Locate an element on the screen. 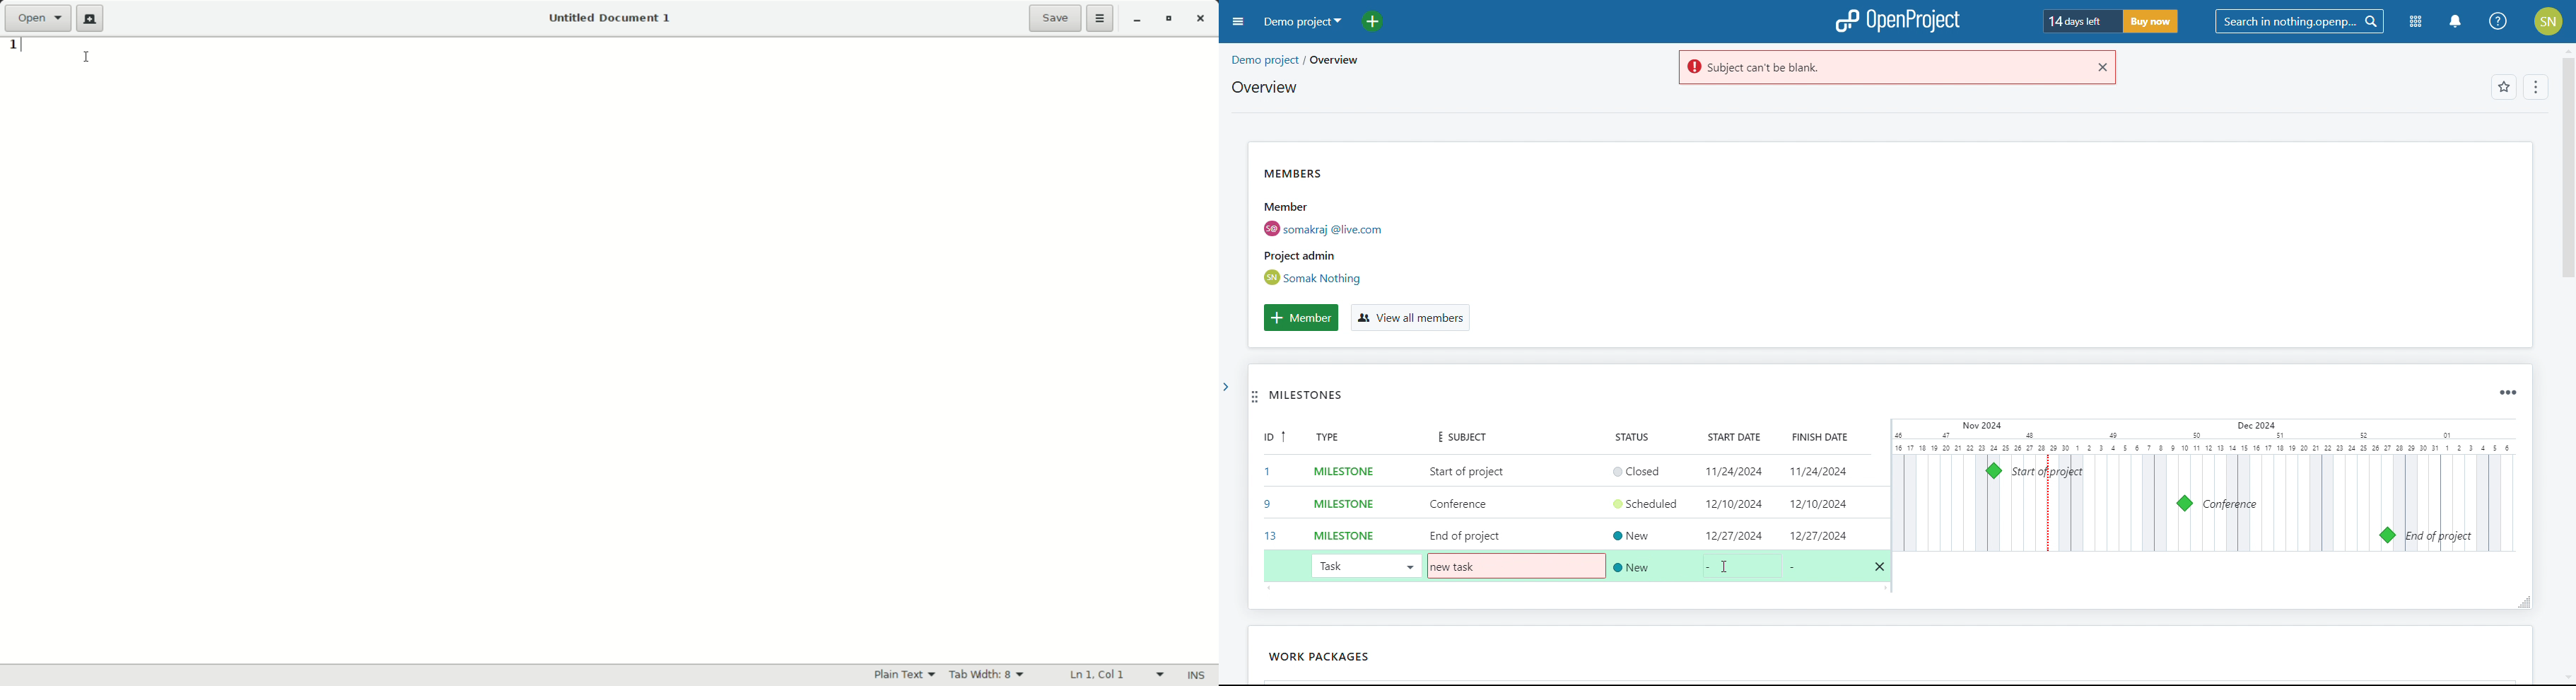 The height and width of the screenshot is (700, 2576). subject added is located at coordinates (1457, 567).